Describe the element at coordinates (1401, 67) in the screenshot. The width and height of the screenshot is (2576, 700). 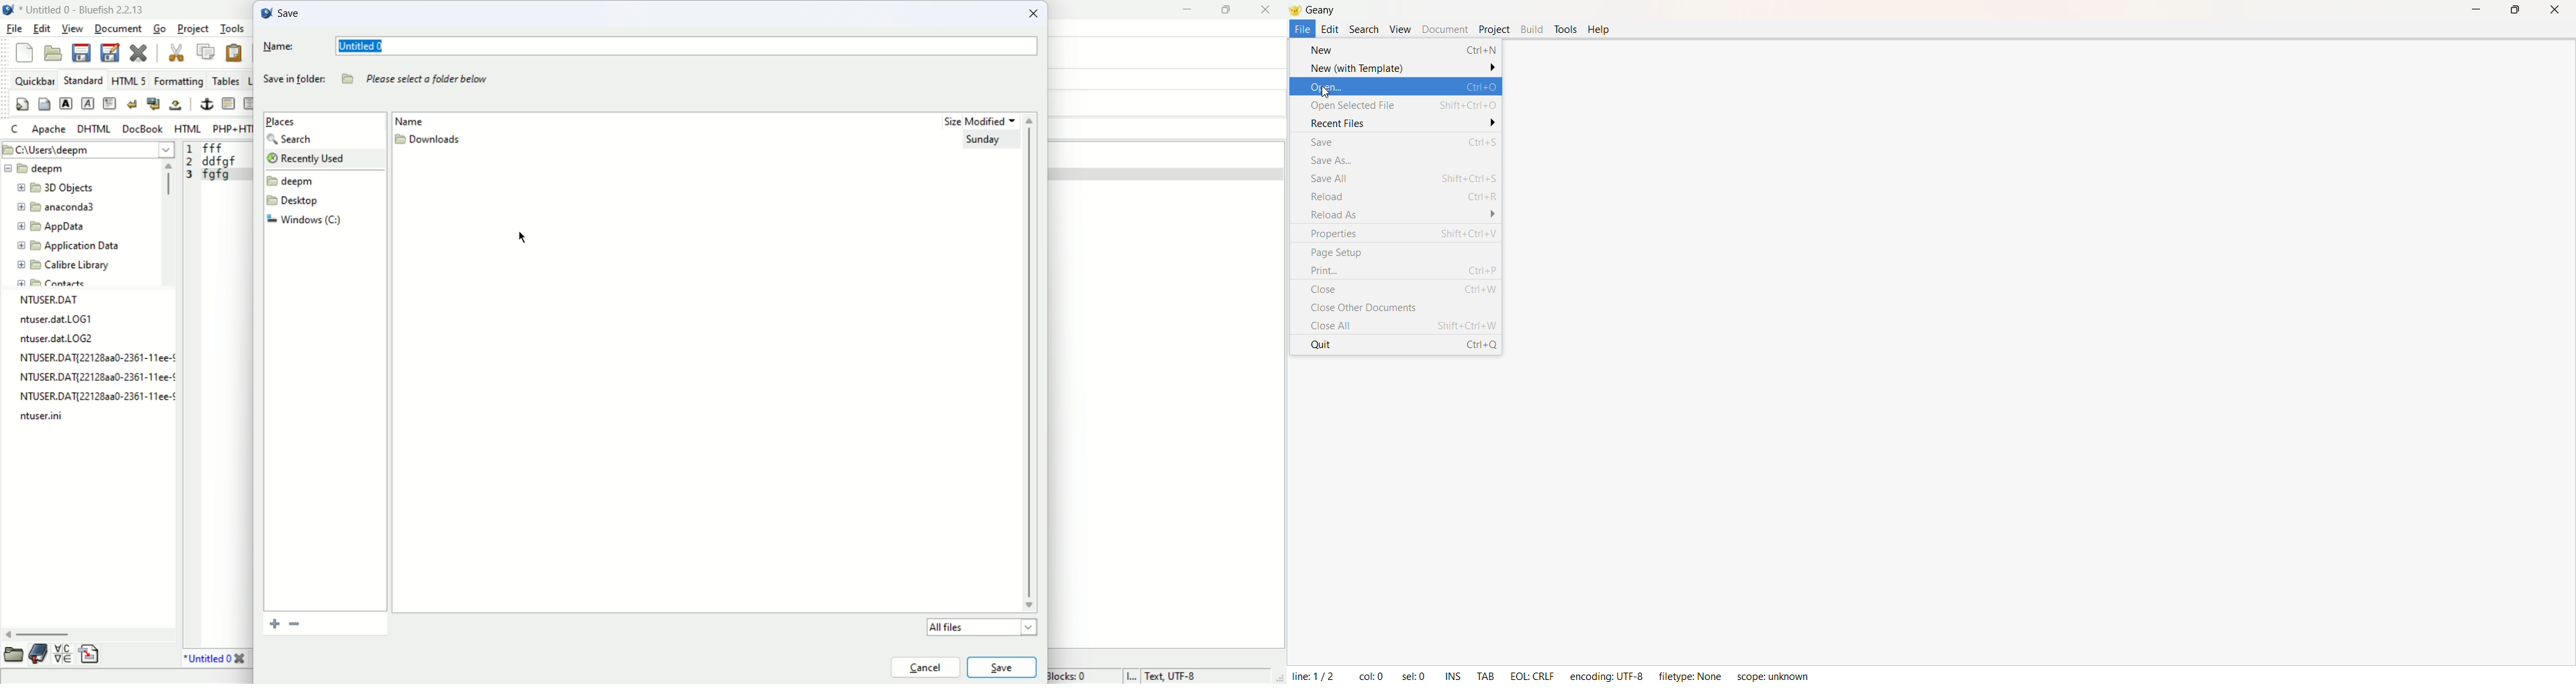
I see `New with Template` at that location.